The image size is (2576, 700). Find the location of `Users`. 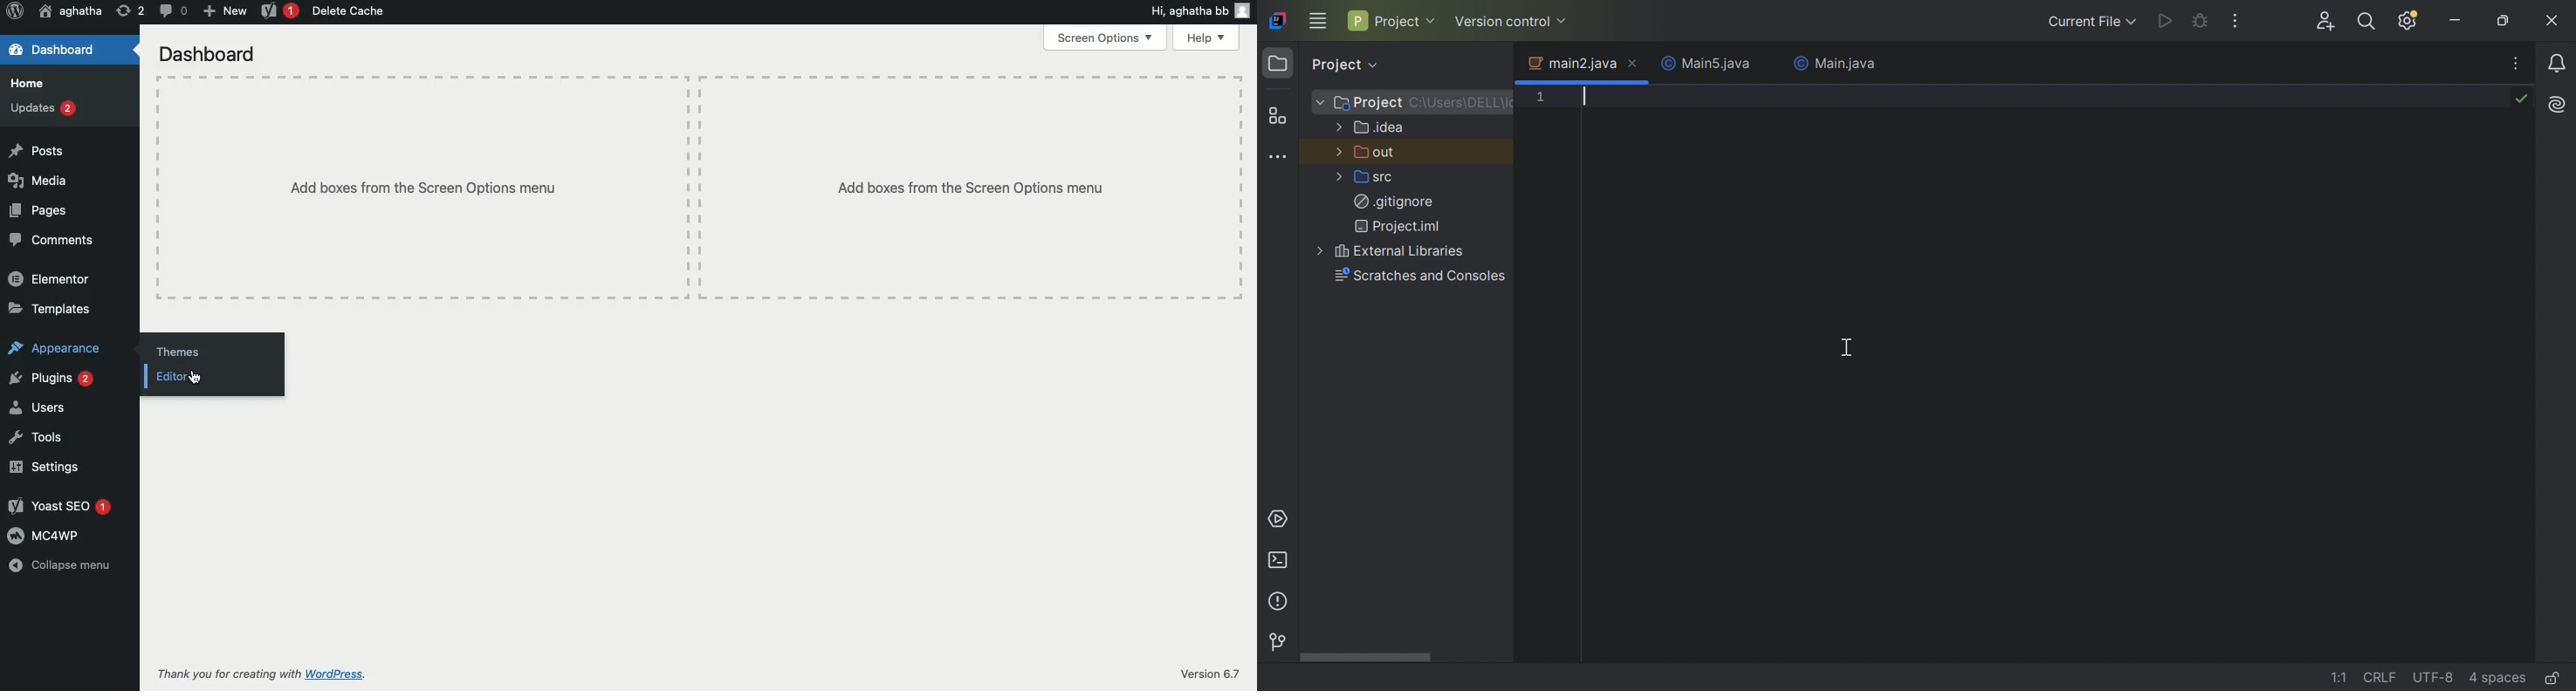

Users is located at coordinates (38, 408).